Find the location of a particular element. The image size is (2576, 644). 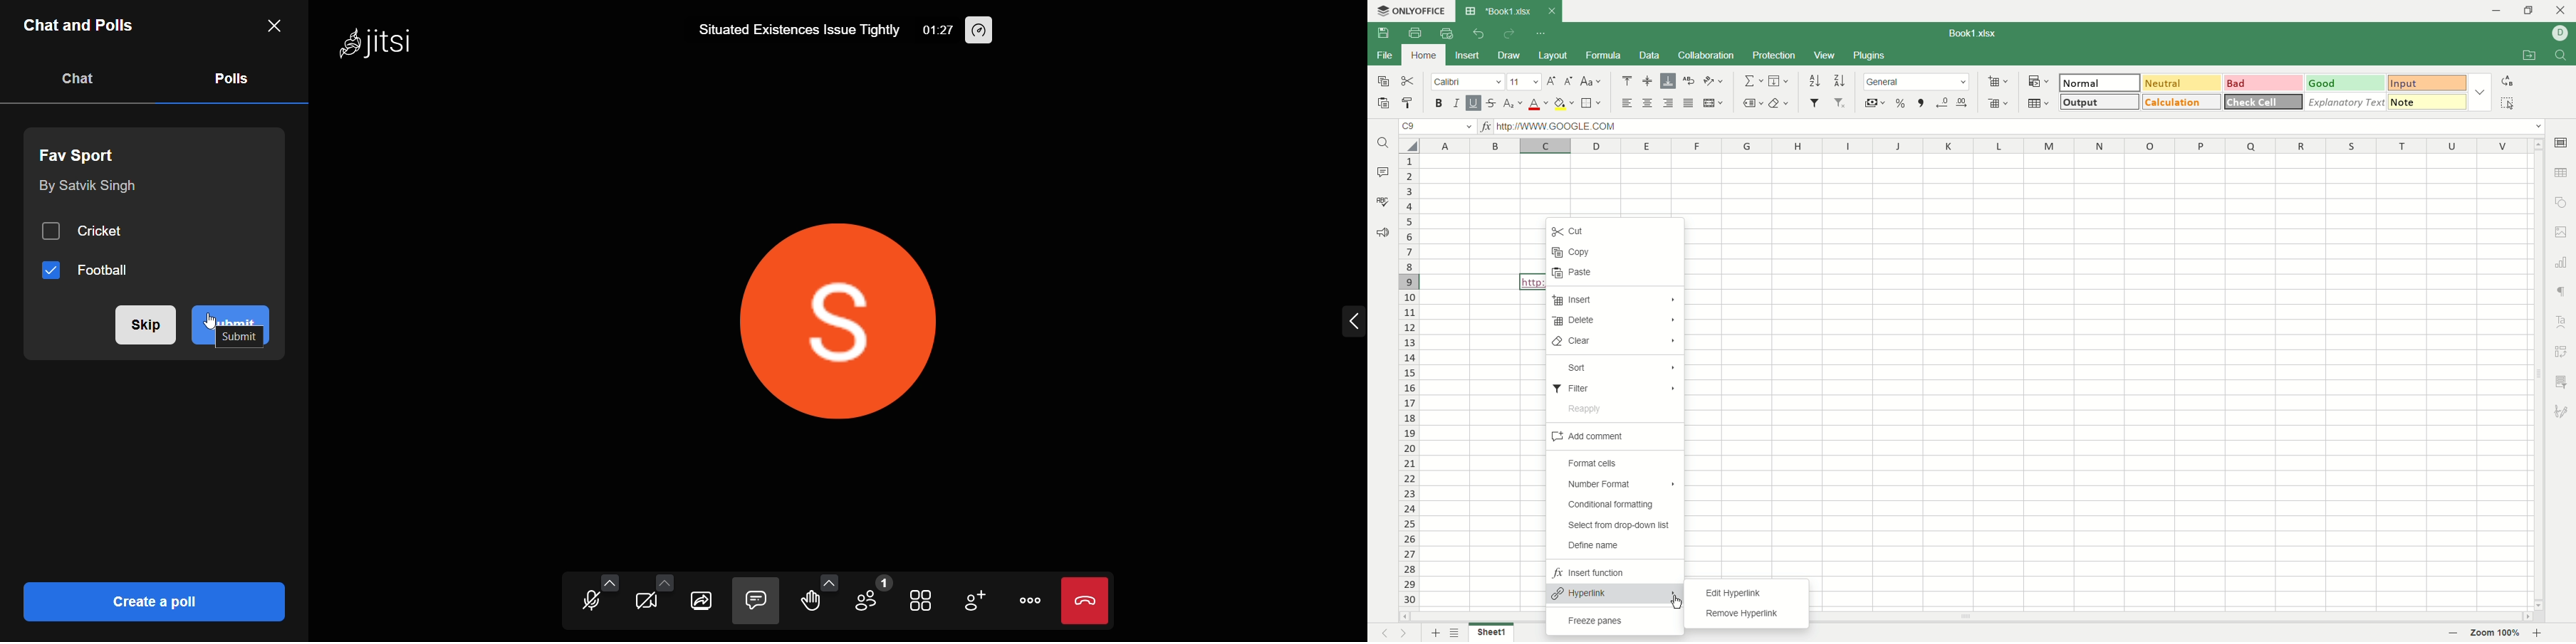

underline is located at coordinates (1473, 103).